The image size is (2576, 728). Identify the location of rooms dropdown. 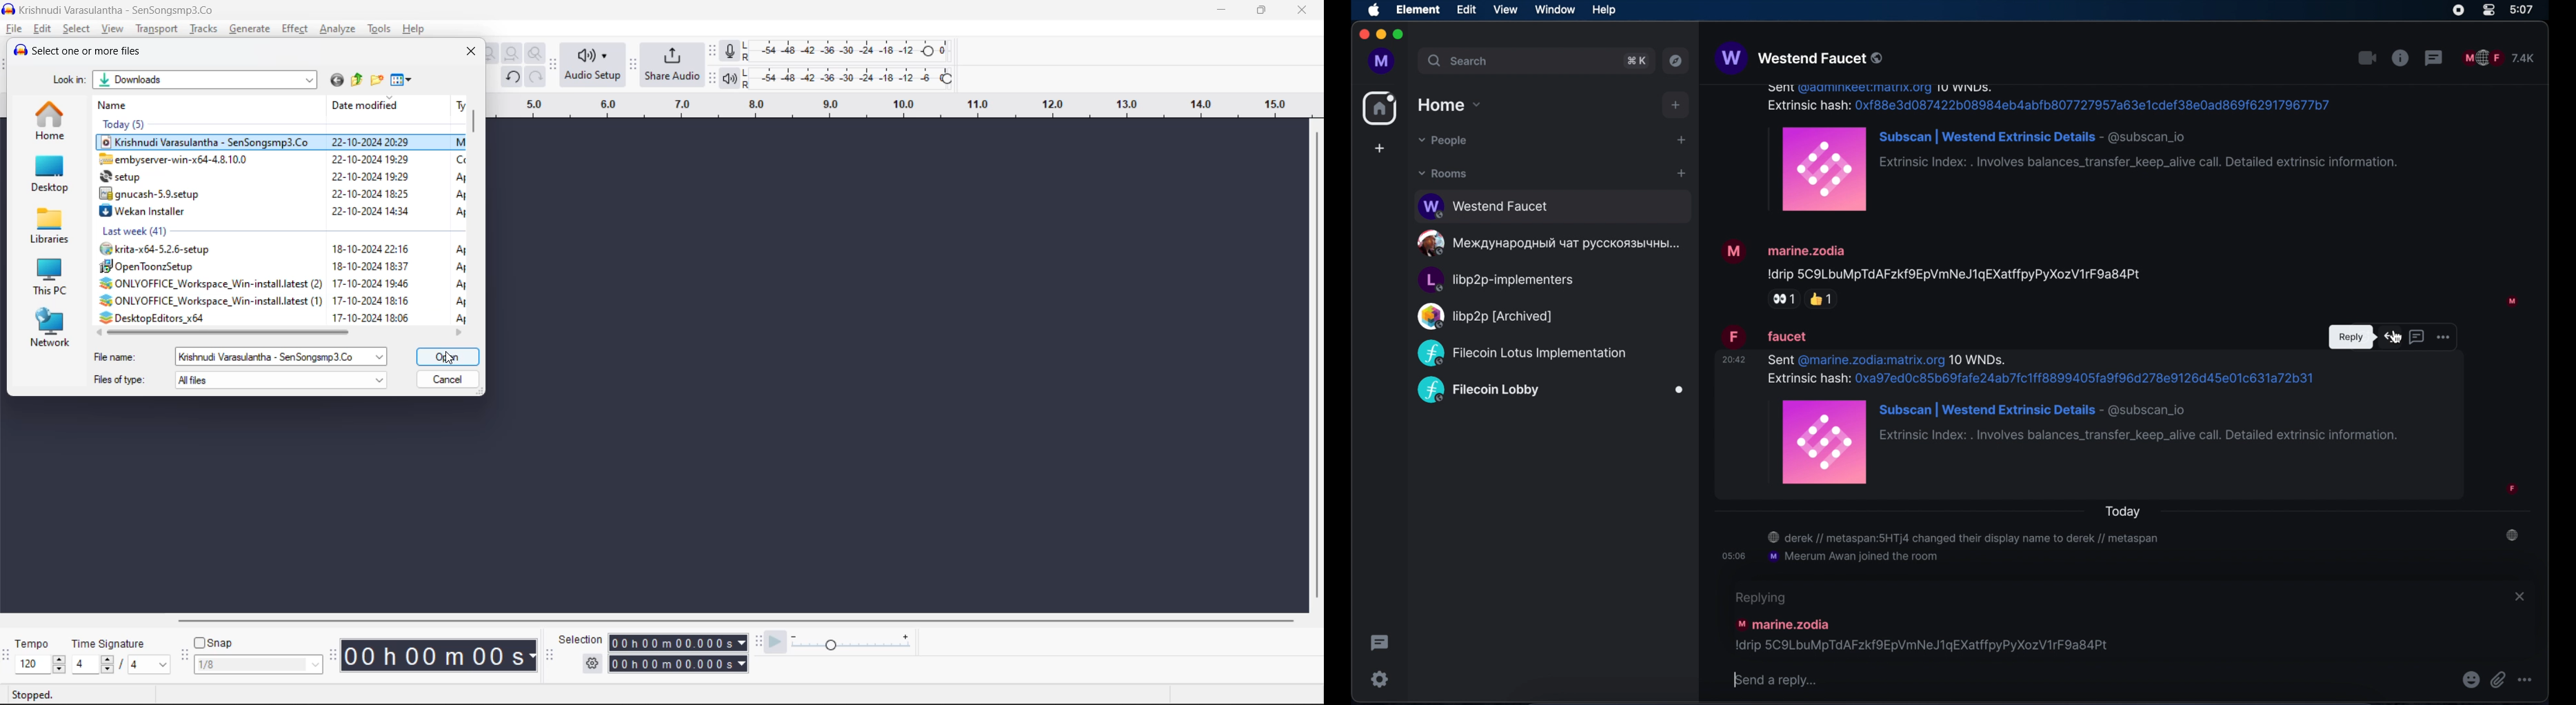
(1443, 174).